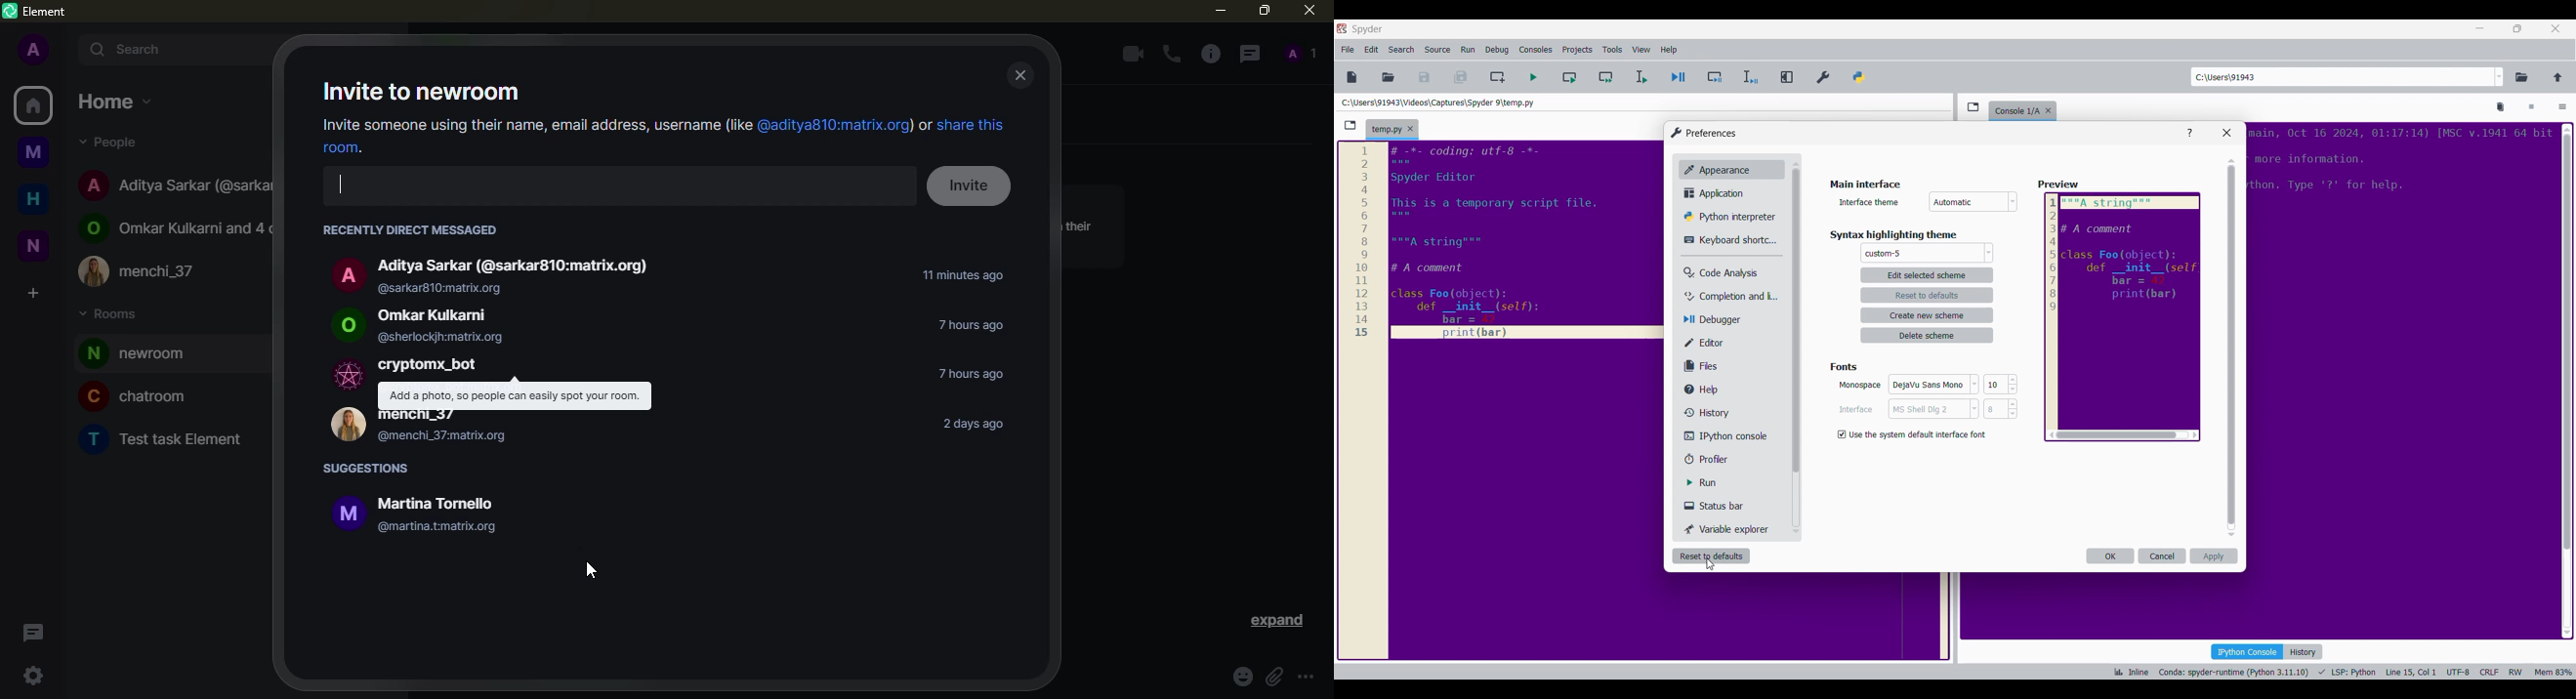 This screenshot has height=700, width=2576. What do you see at coordinates (36, 52) in the screenshot?
I see `profile` at bounding box center [36, 52].